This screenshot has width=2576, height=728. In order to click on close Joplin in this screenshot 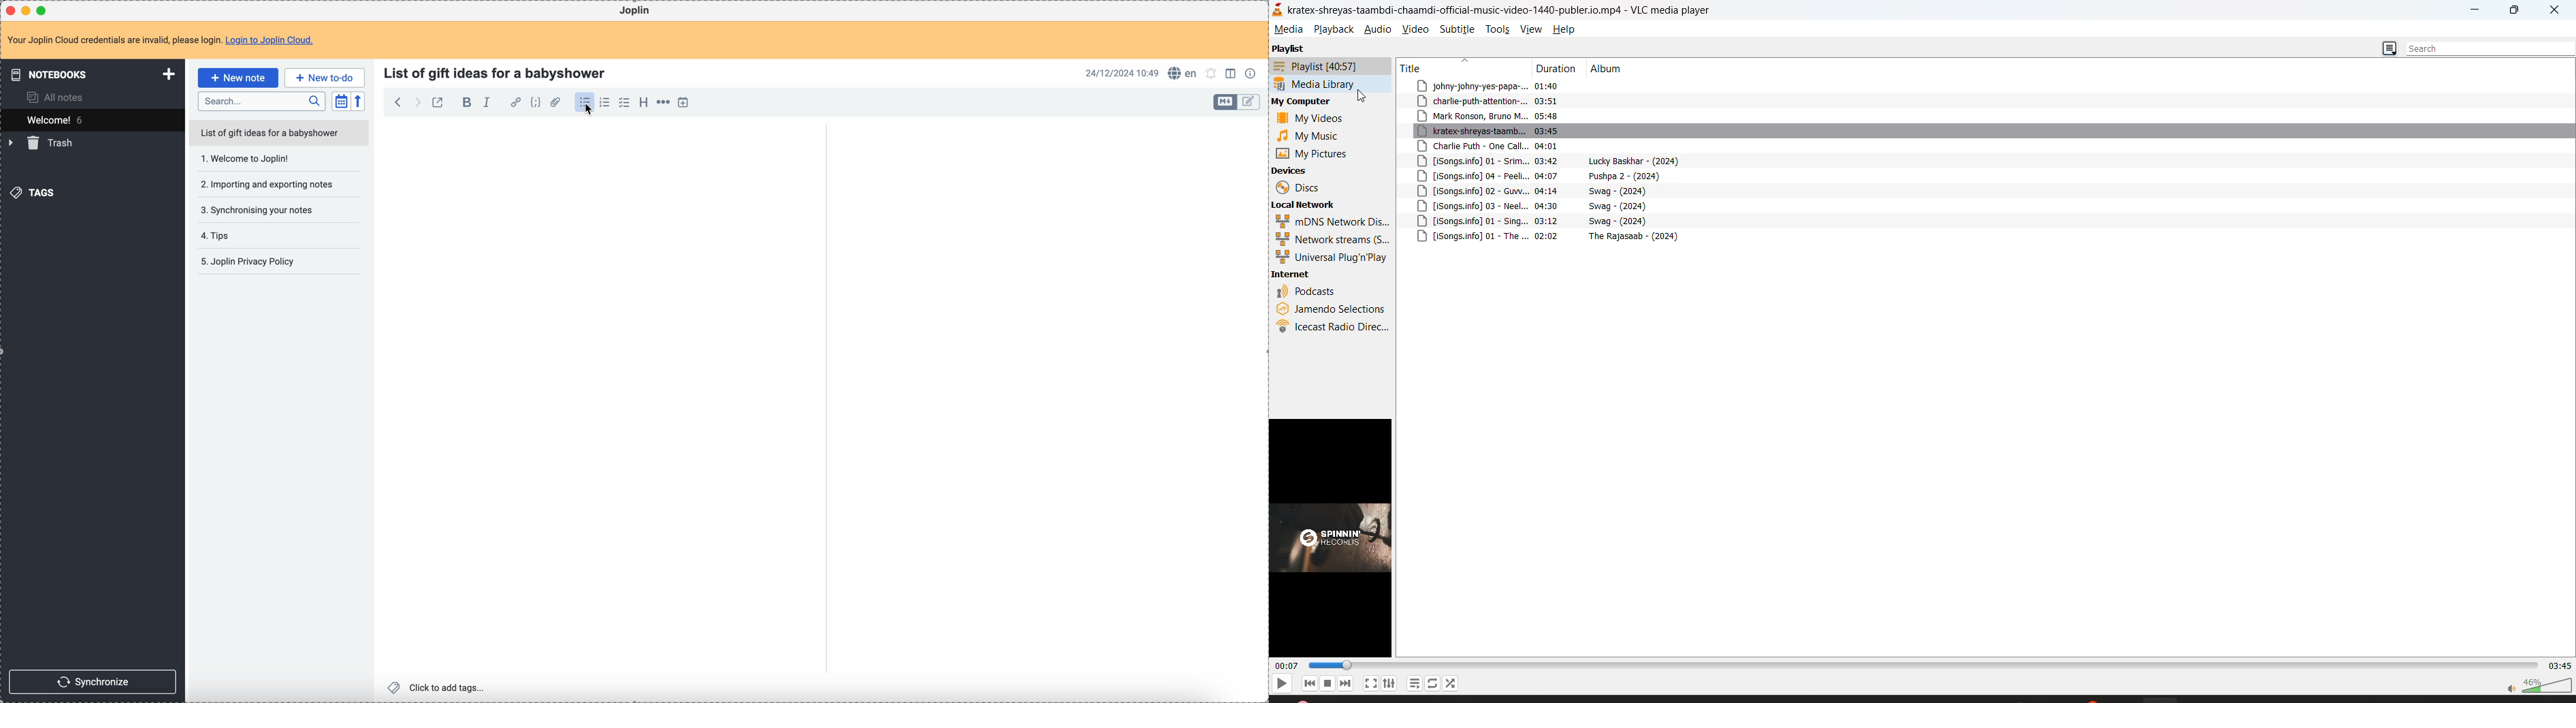, I will do `click(9, 11)`.